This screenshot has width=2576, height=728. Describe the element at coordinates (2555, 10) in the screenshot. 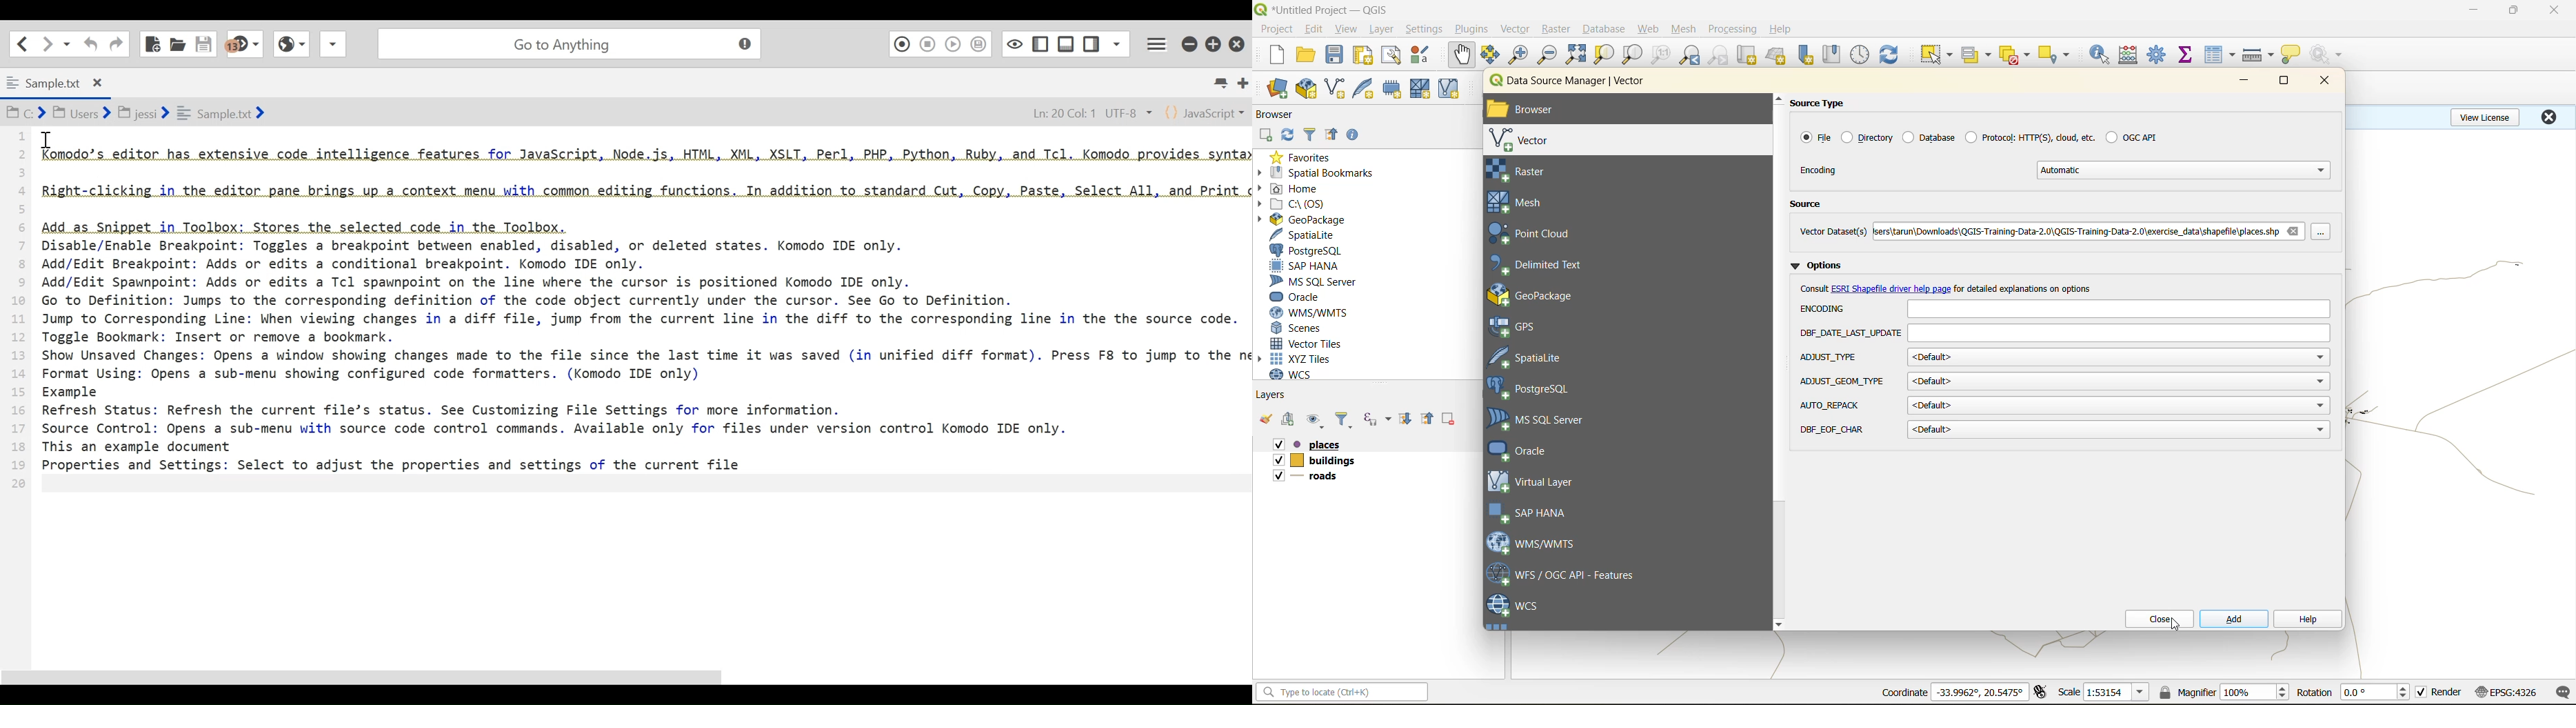

I see `close` at that location.